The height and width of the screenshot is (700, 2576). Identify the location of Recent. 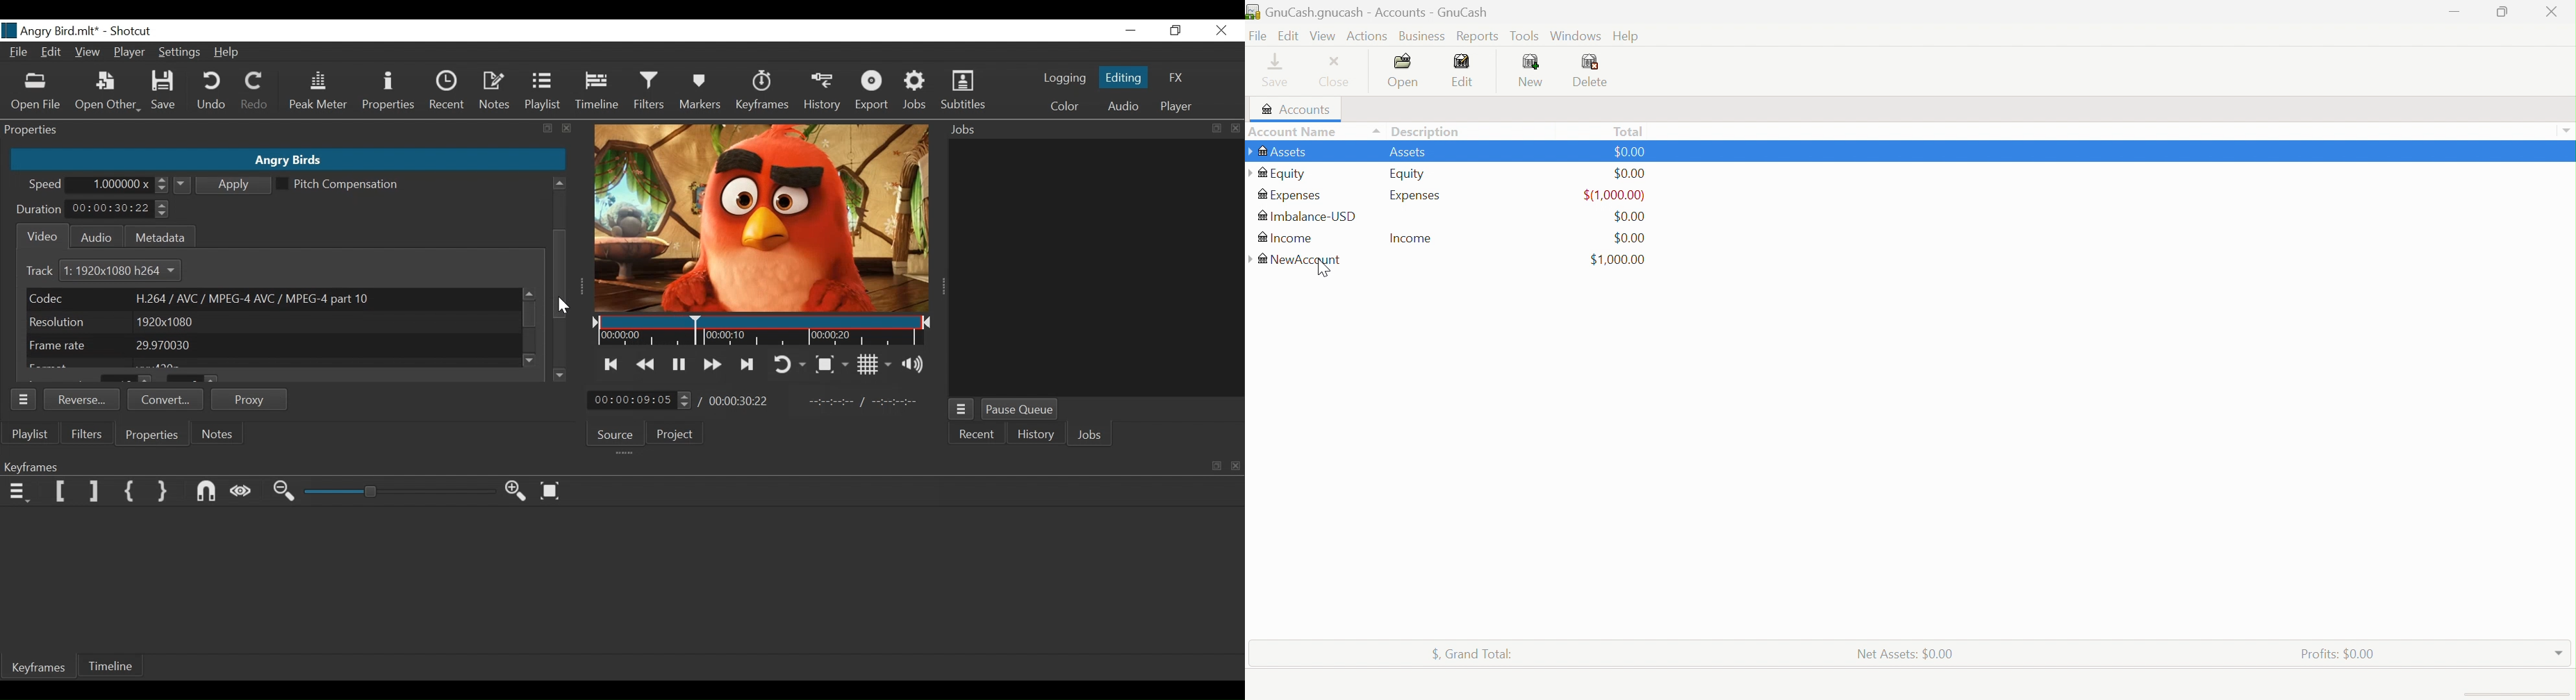
(445, 91).